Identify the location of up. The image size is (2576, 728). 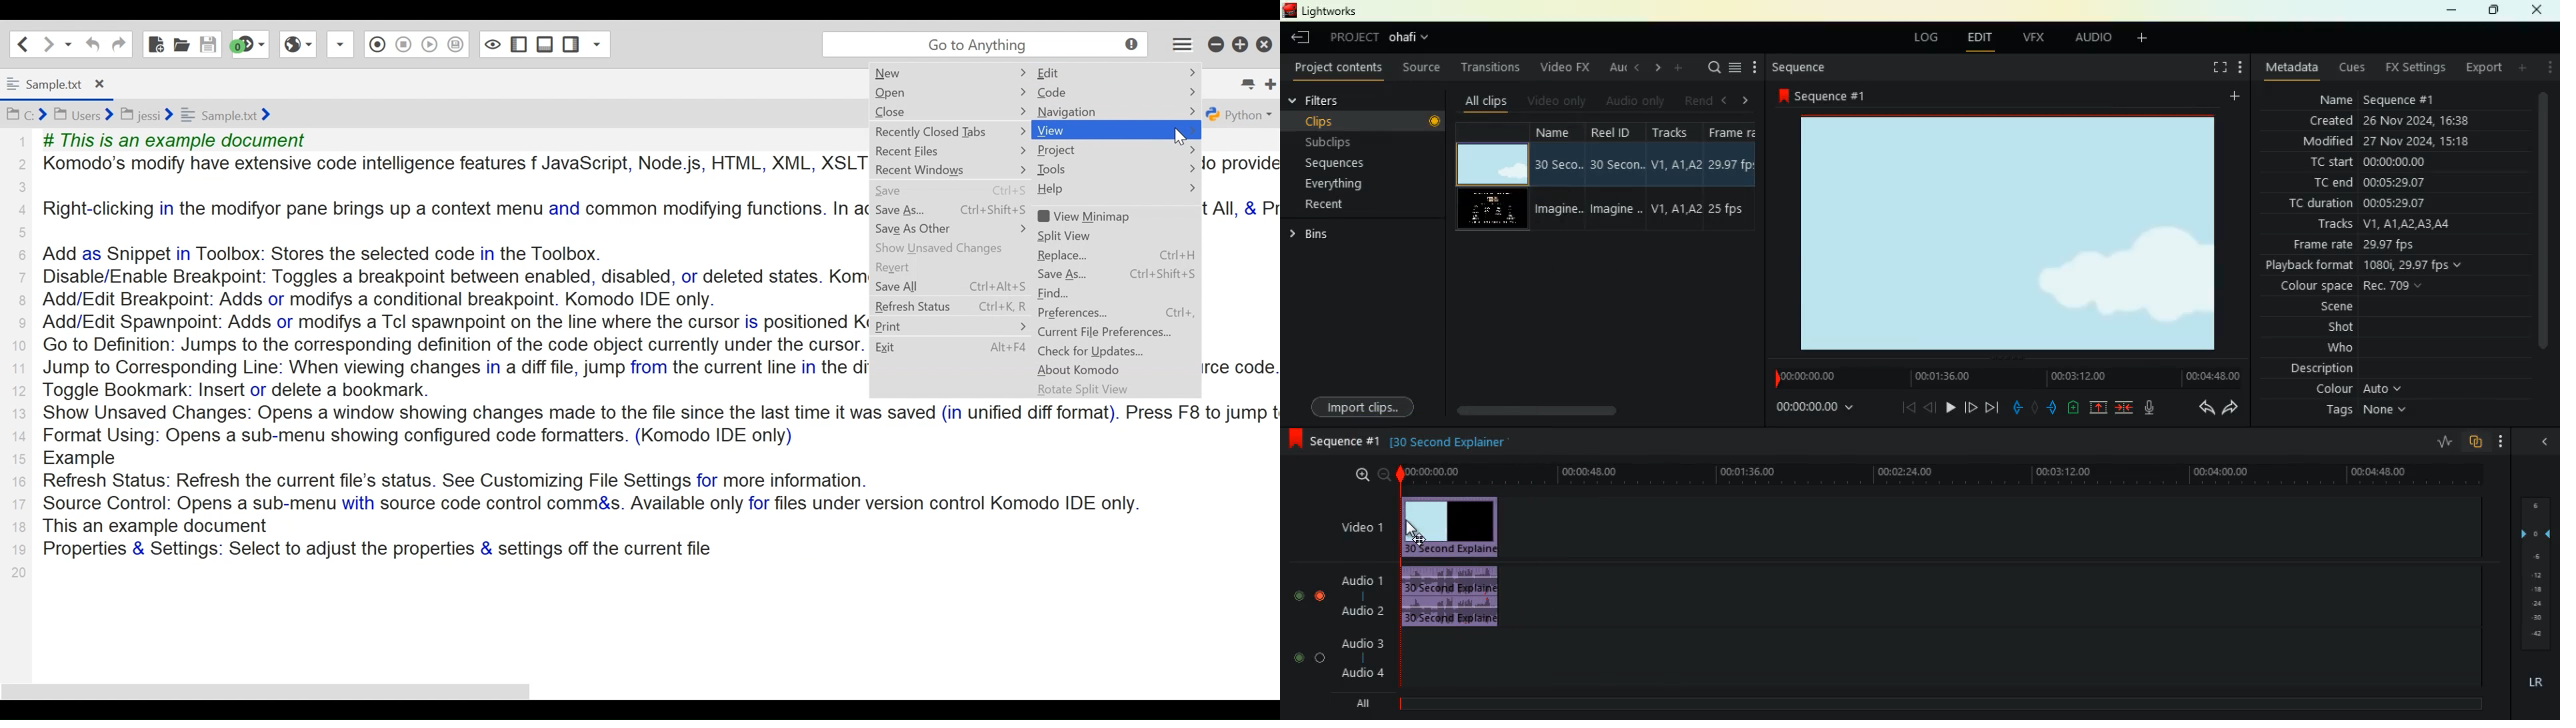
(2098, 408).